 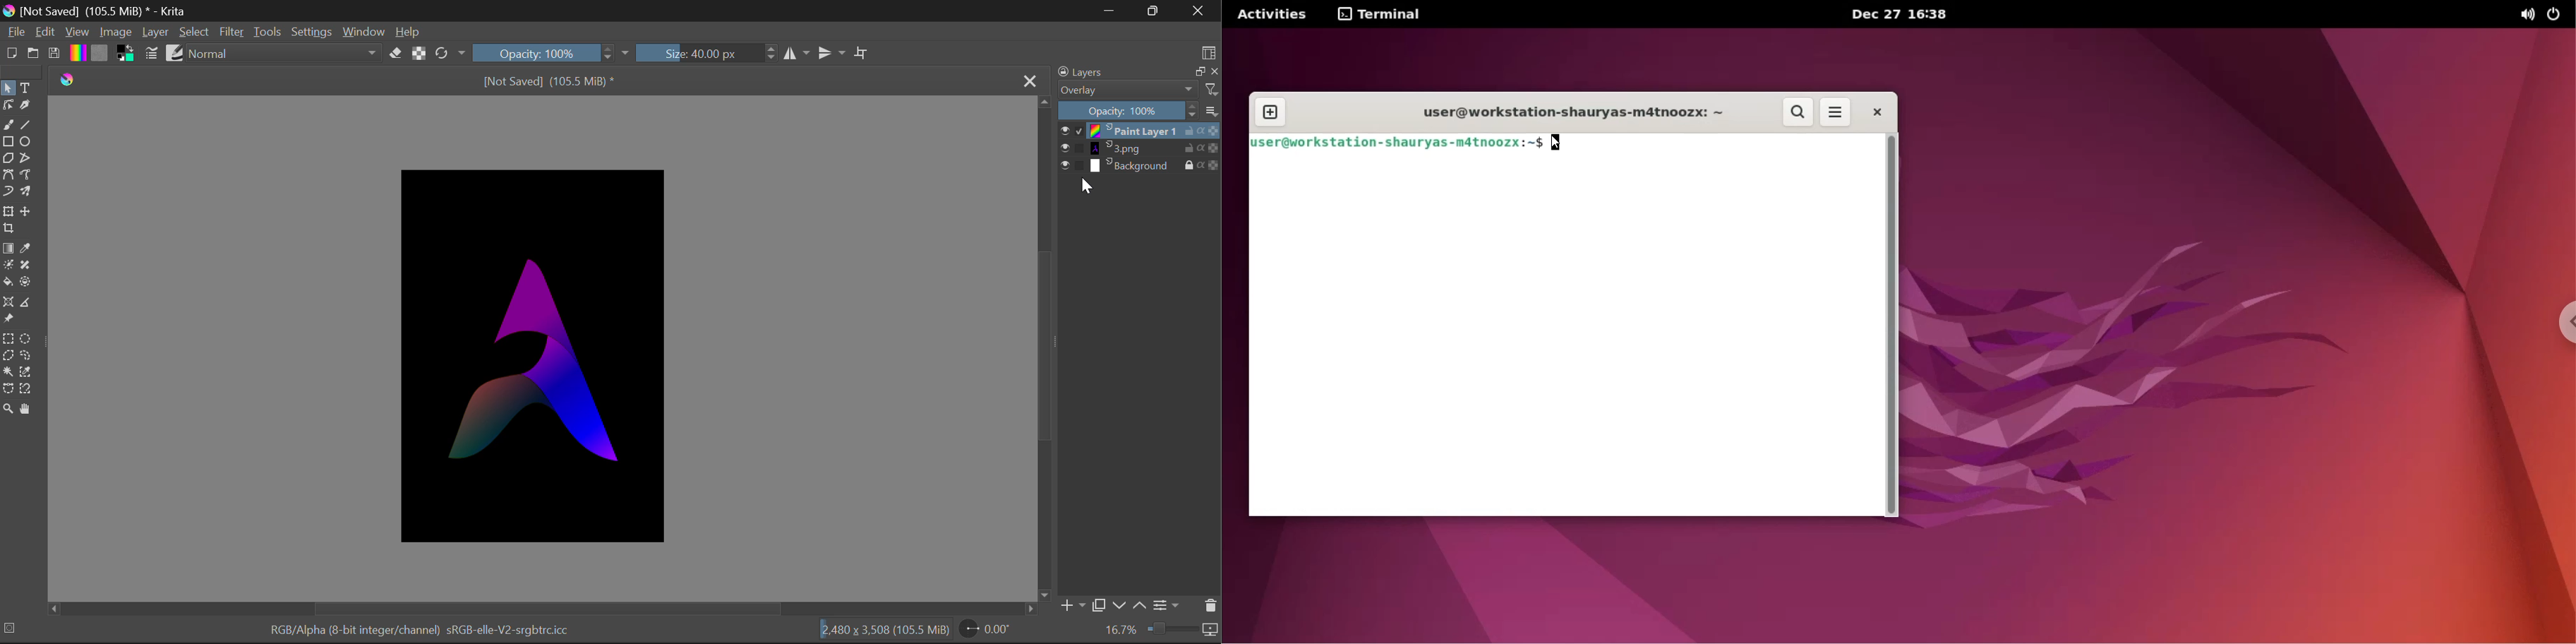 I want to click on normal, so click(x=286, y=54).